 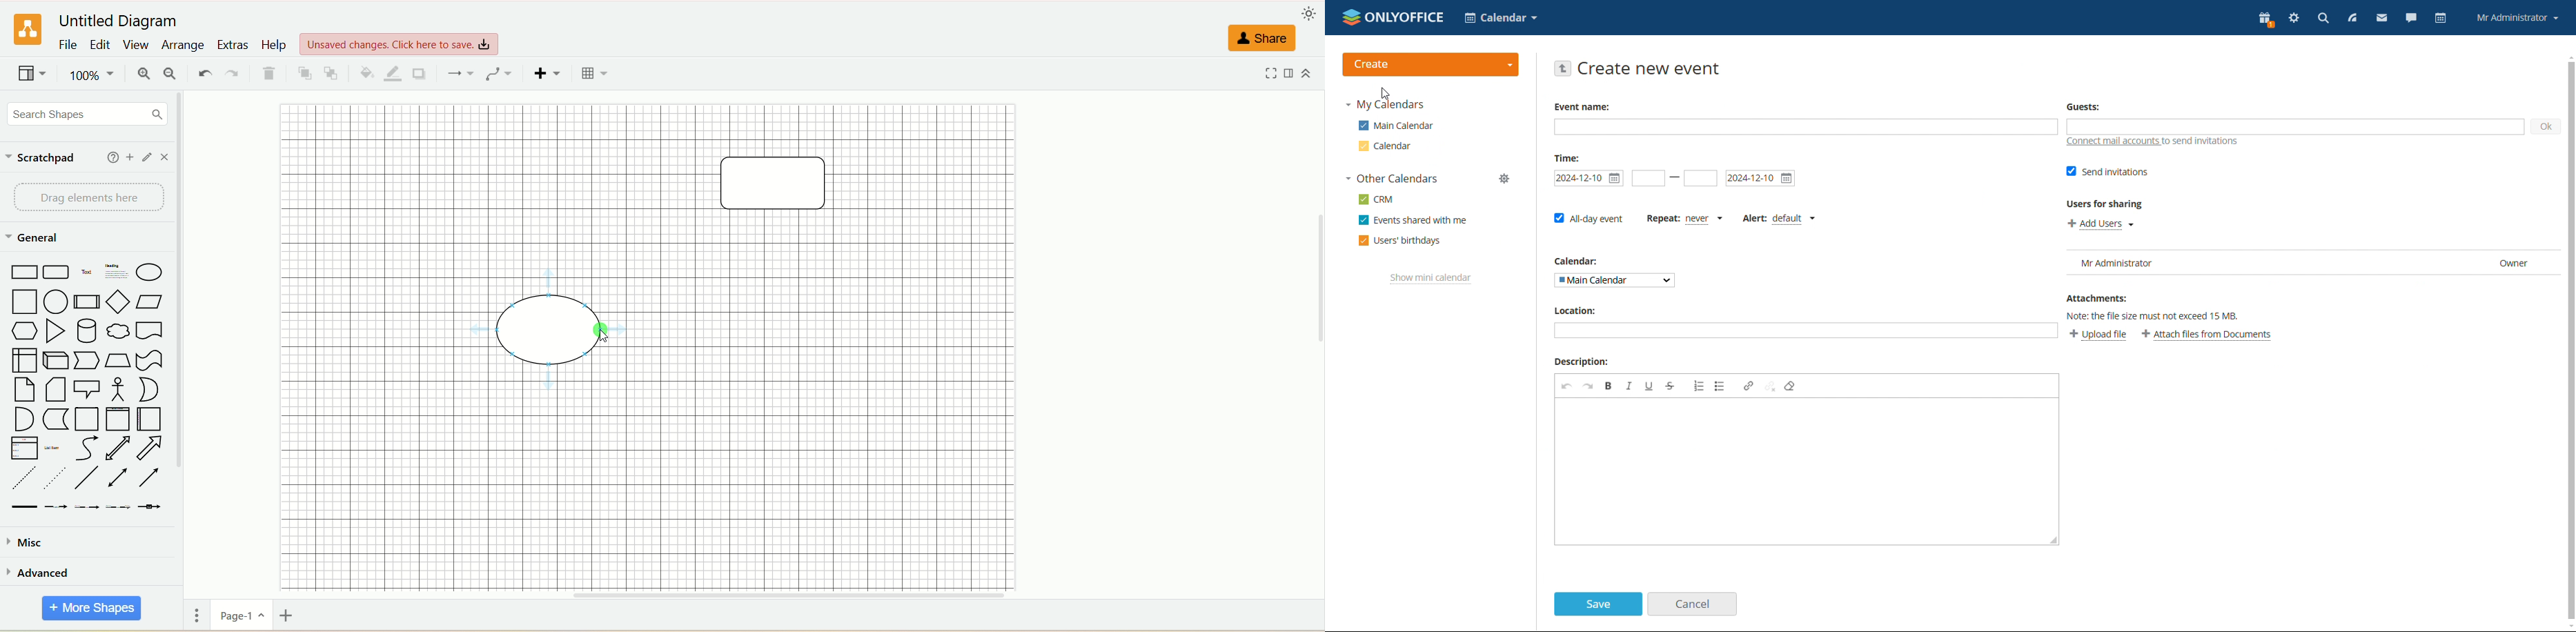 I want to click on share, so click(x=1262, y=37).